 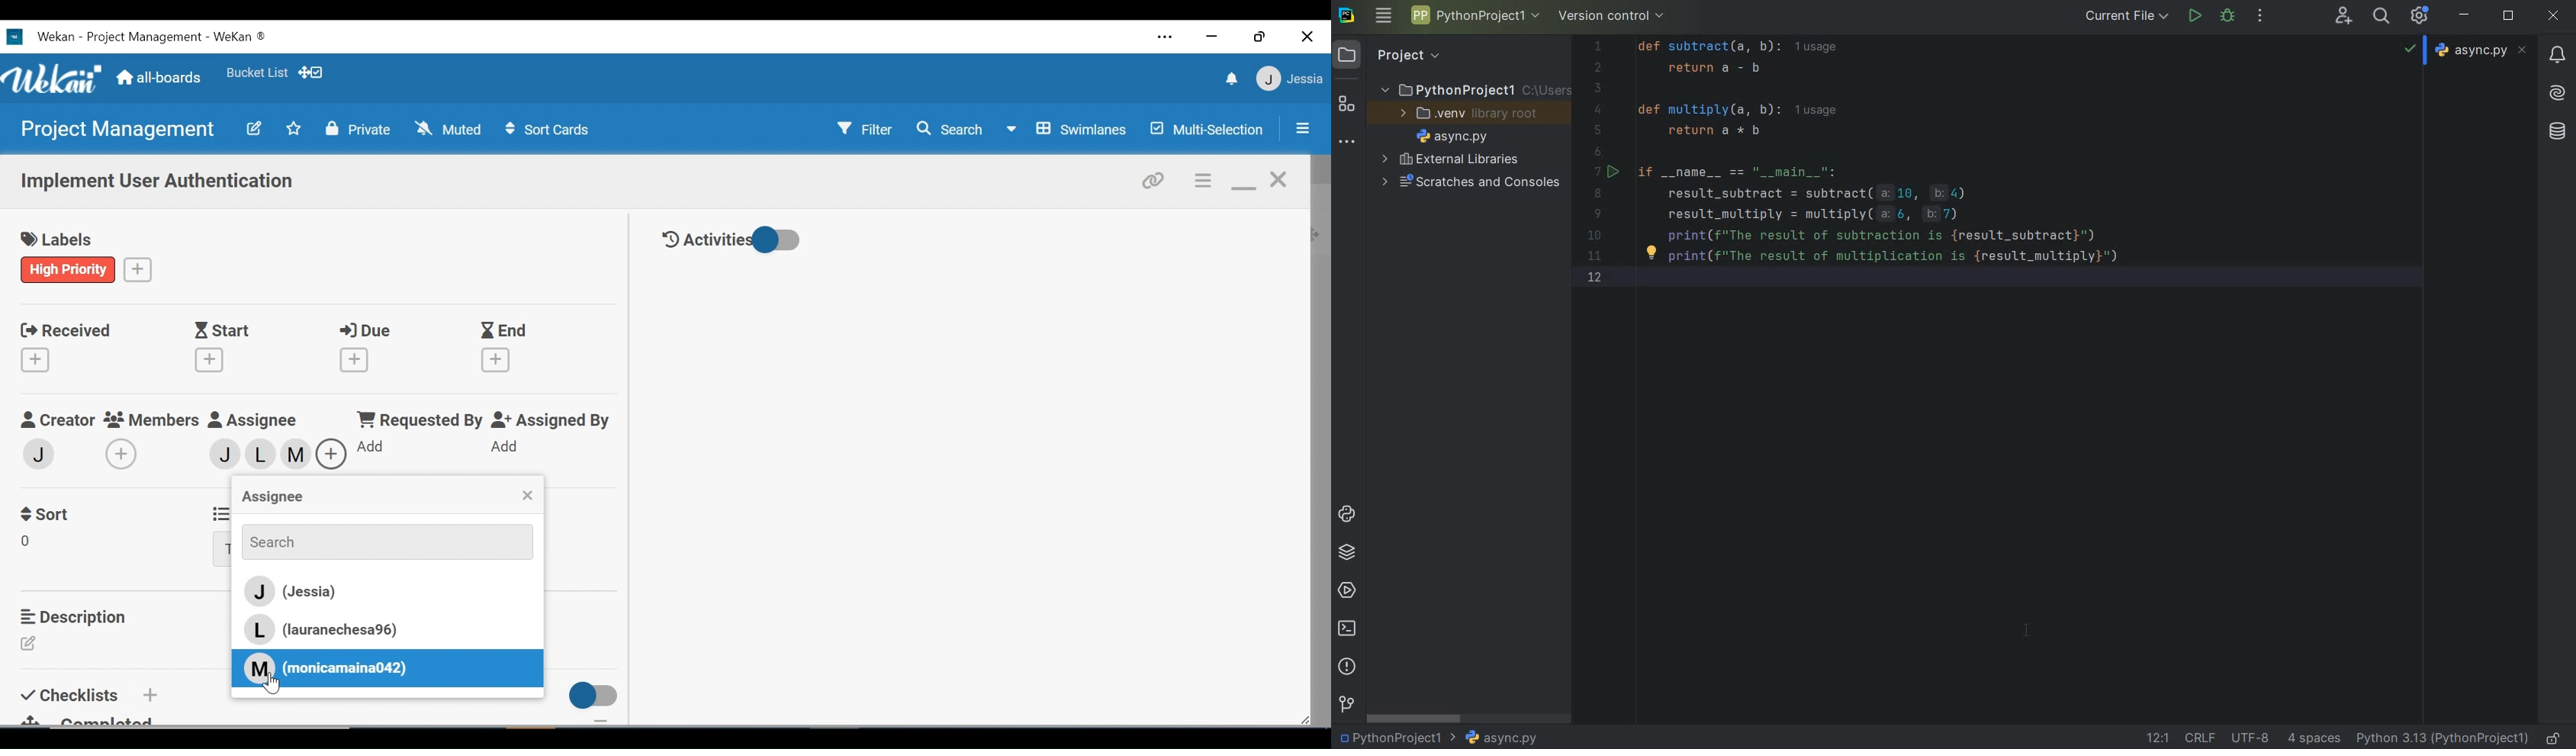 What do you see at coordinates (40, 453) in the screenshot?
I see `Member` at bounding box center [40, 453].